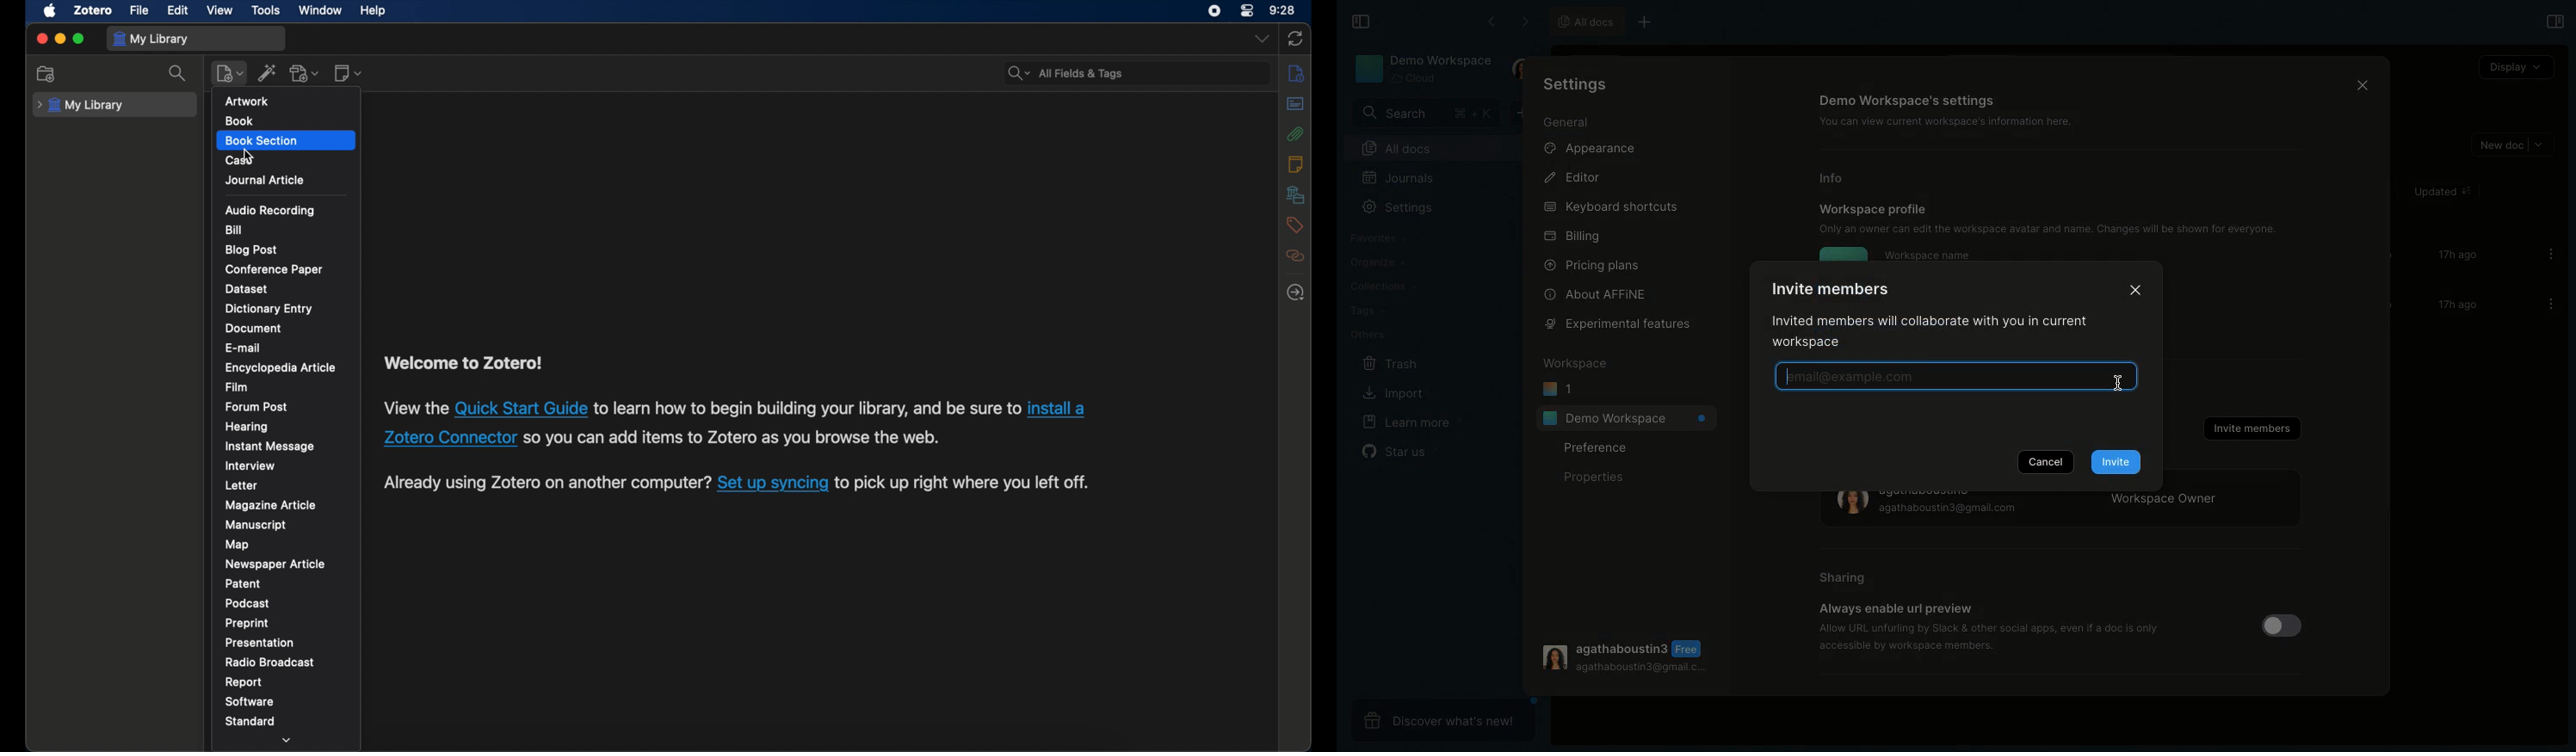 This screenshot has width=2576, height=756. What do you see at coordinates (249, 100) in the screenshot?
I see `artwork` at bounding box center [249, 100].